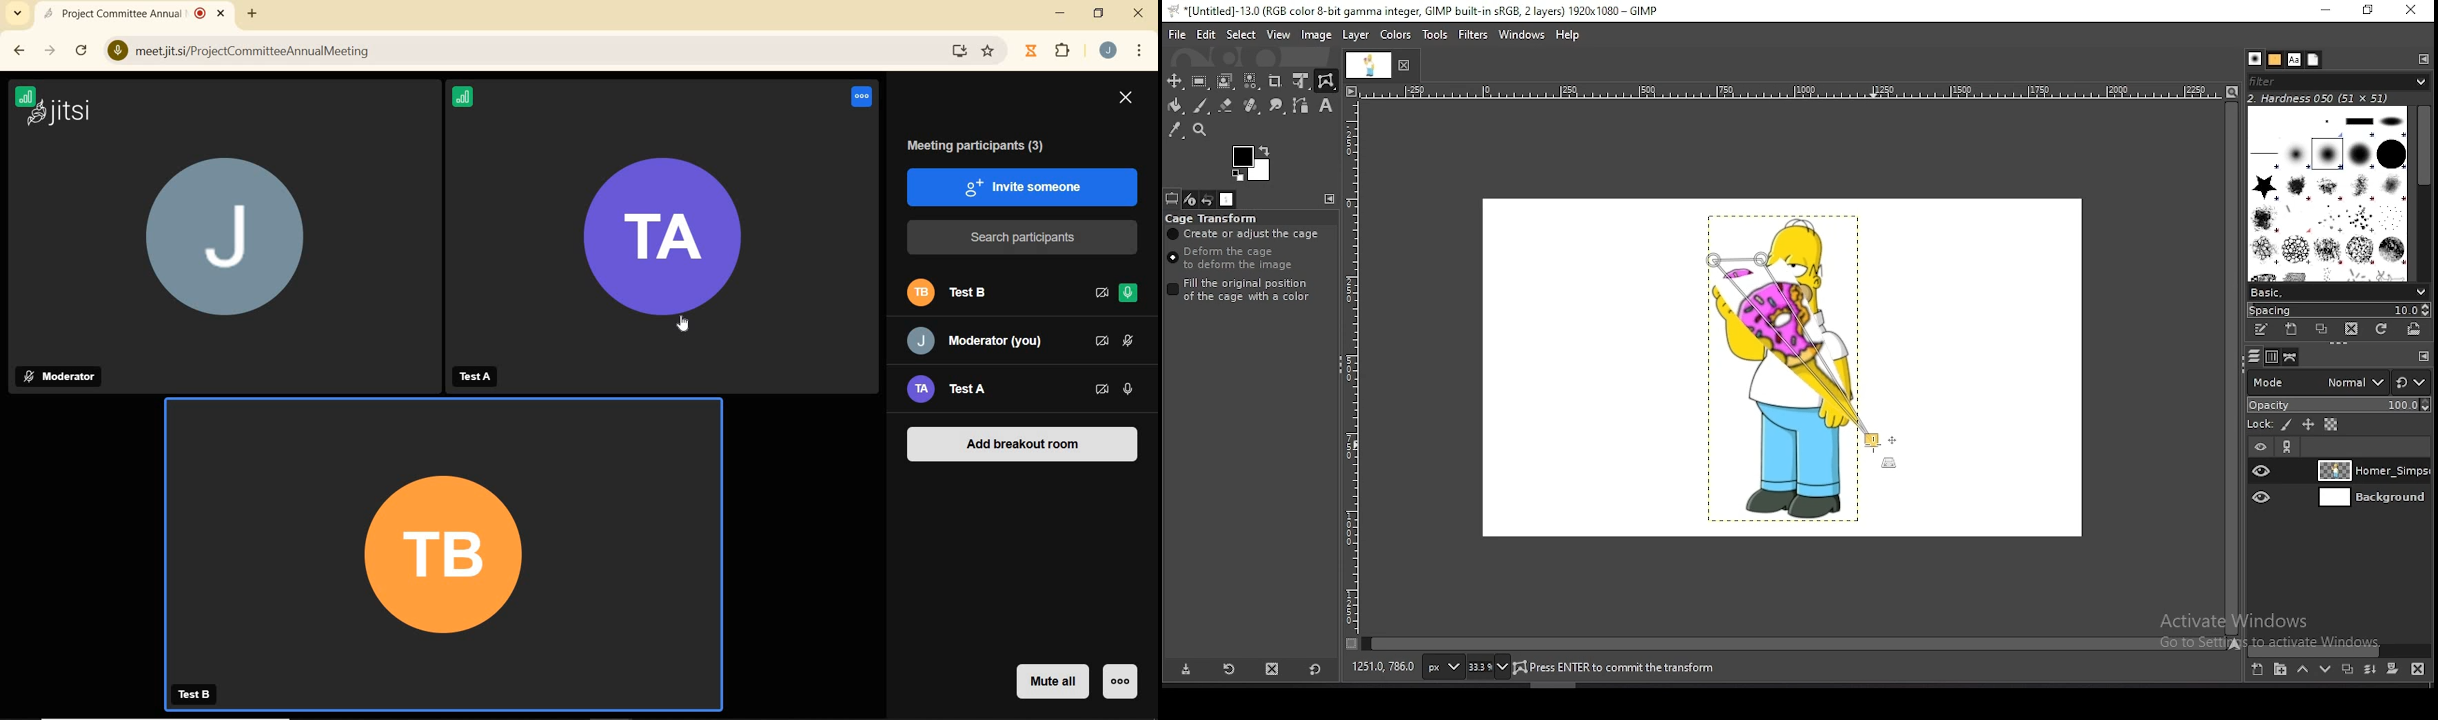 Image resolution: width=2464 pixels, height=728 pixels. I want to click on 735.0, 195.0, so click(1383, 665).